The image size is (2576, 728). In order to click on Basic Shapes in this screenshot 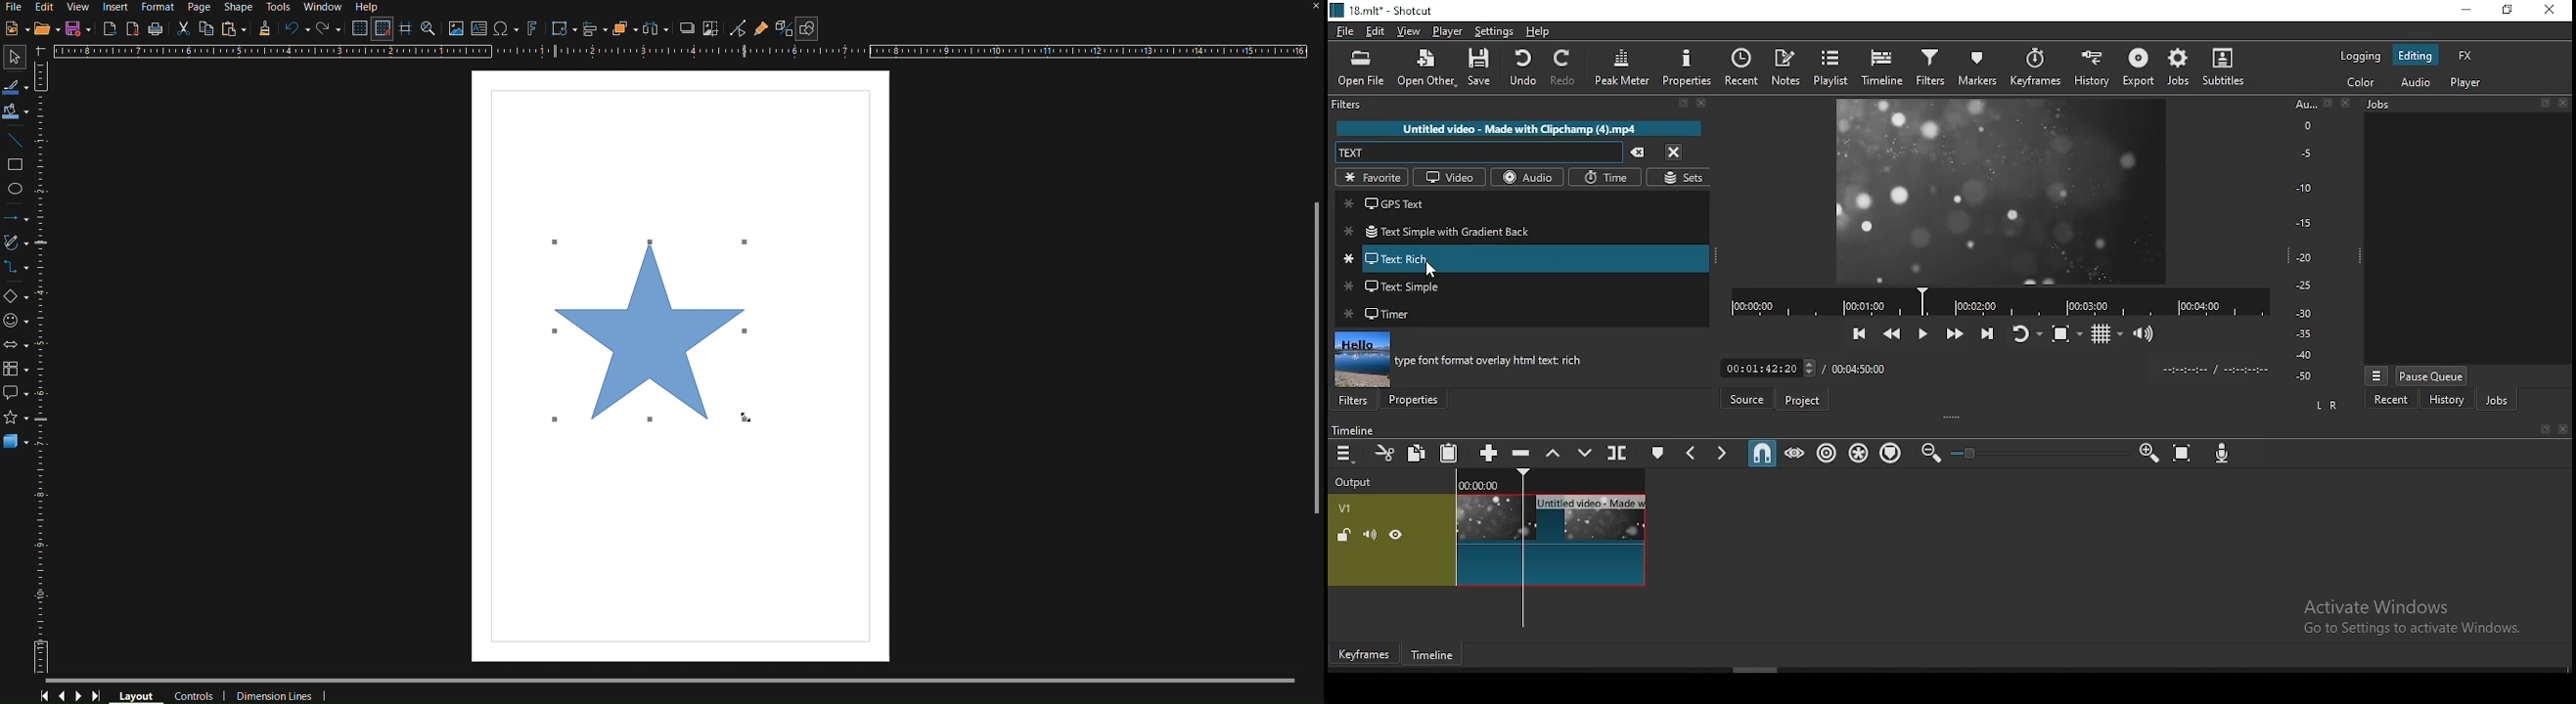, I will do `click(17, 298)`.